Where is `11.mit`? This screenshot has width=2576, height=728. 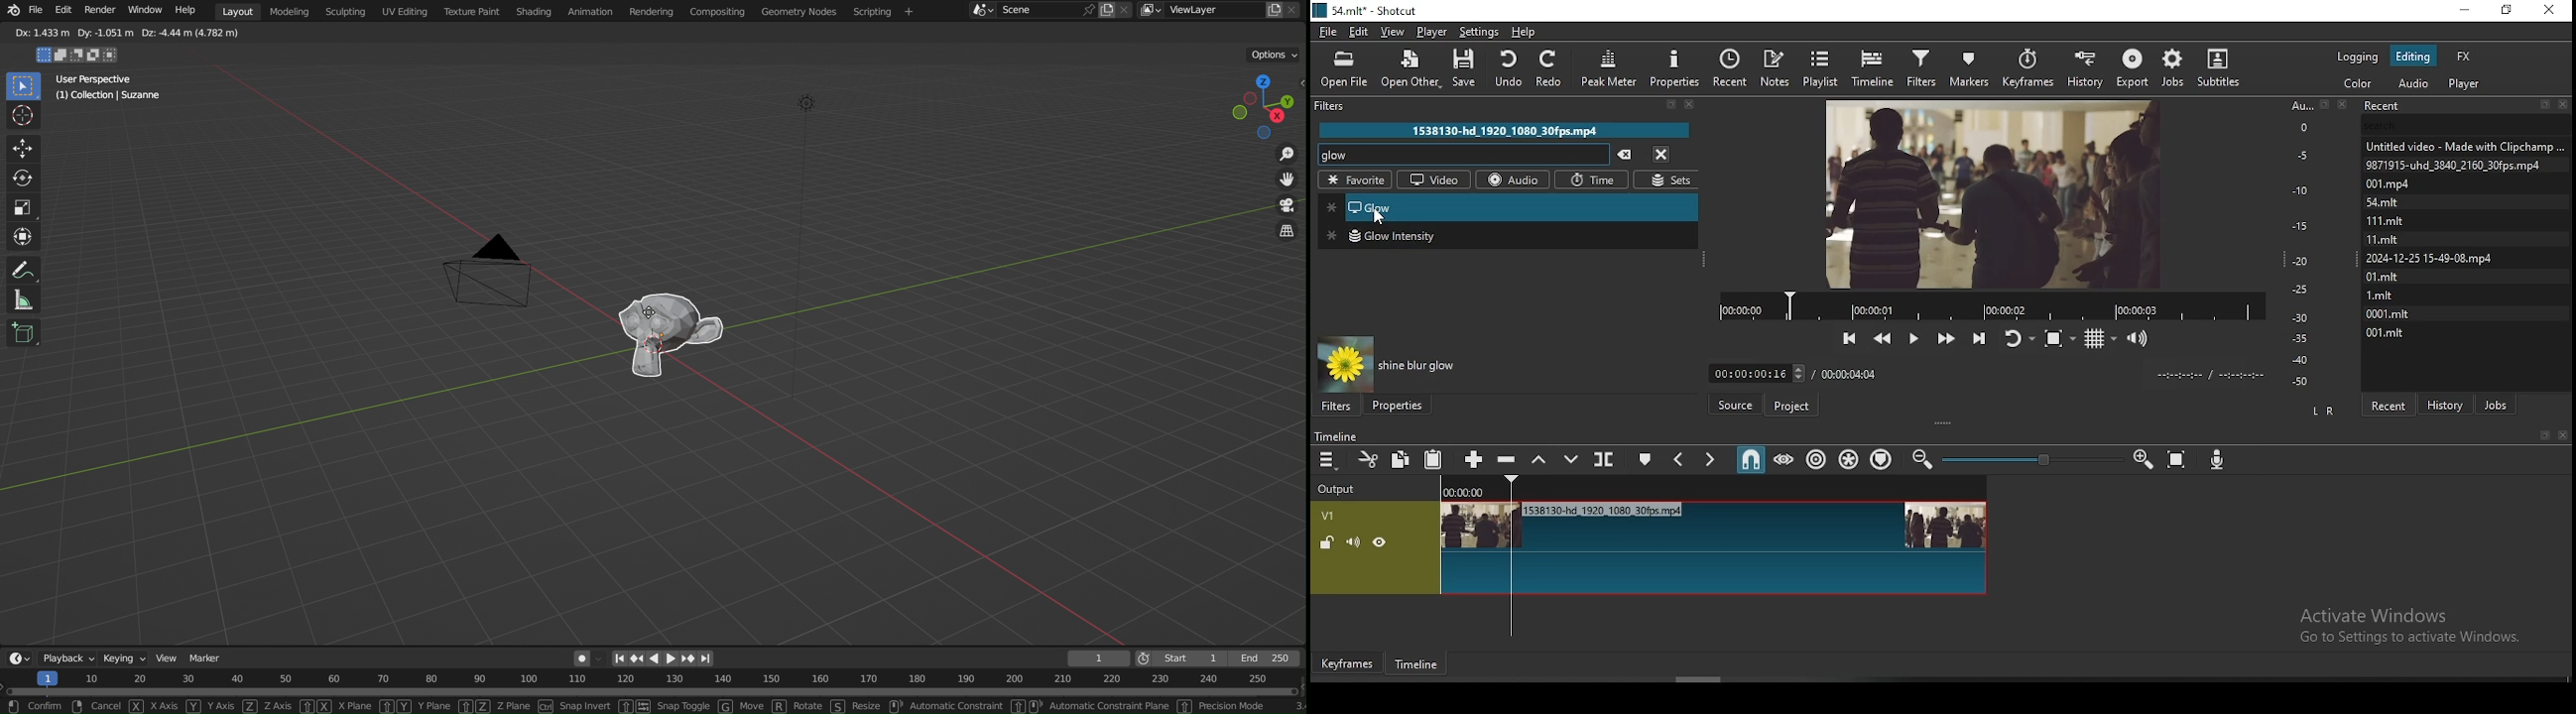 11.mit is located at coordinates (2388, 239).